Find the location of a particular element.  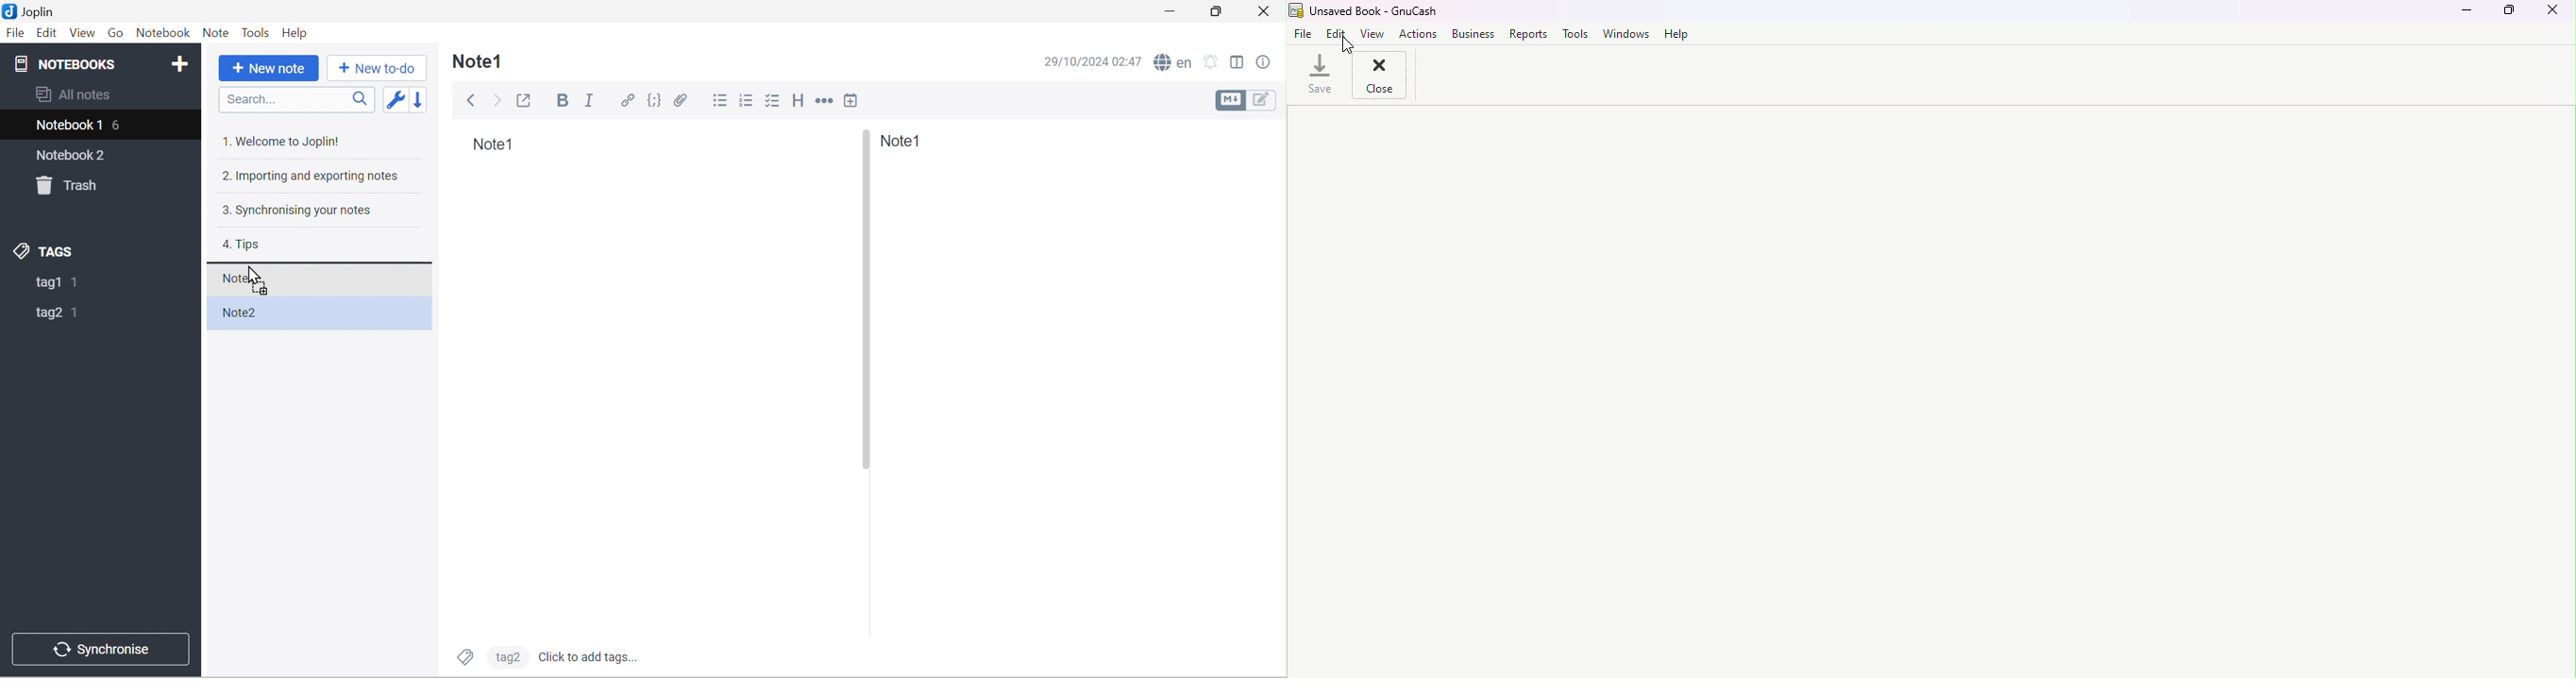

Checkbox is located at coordinates (772, 102).